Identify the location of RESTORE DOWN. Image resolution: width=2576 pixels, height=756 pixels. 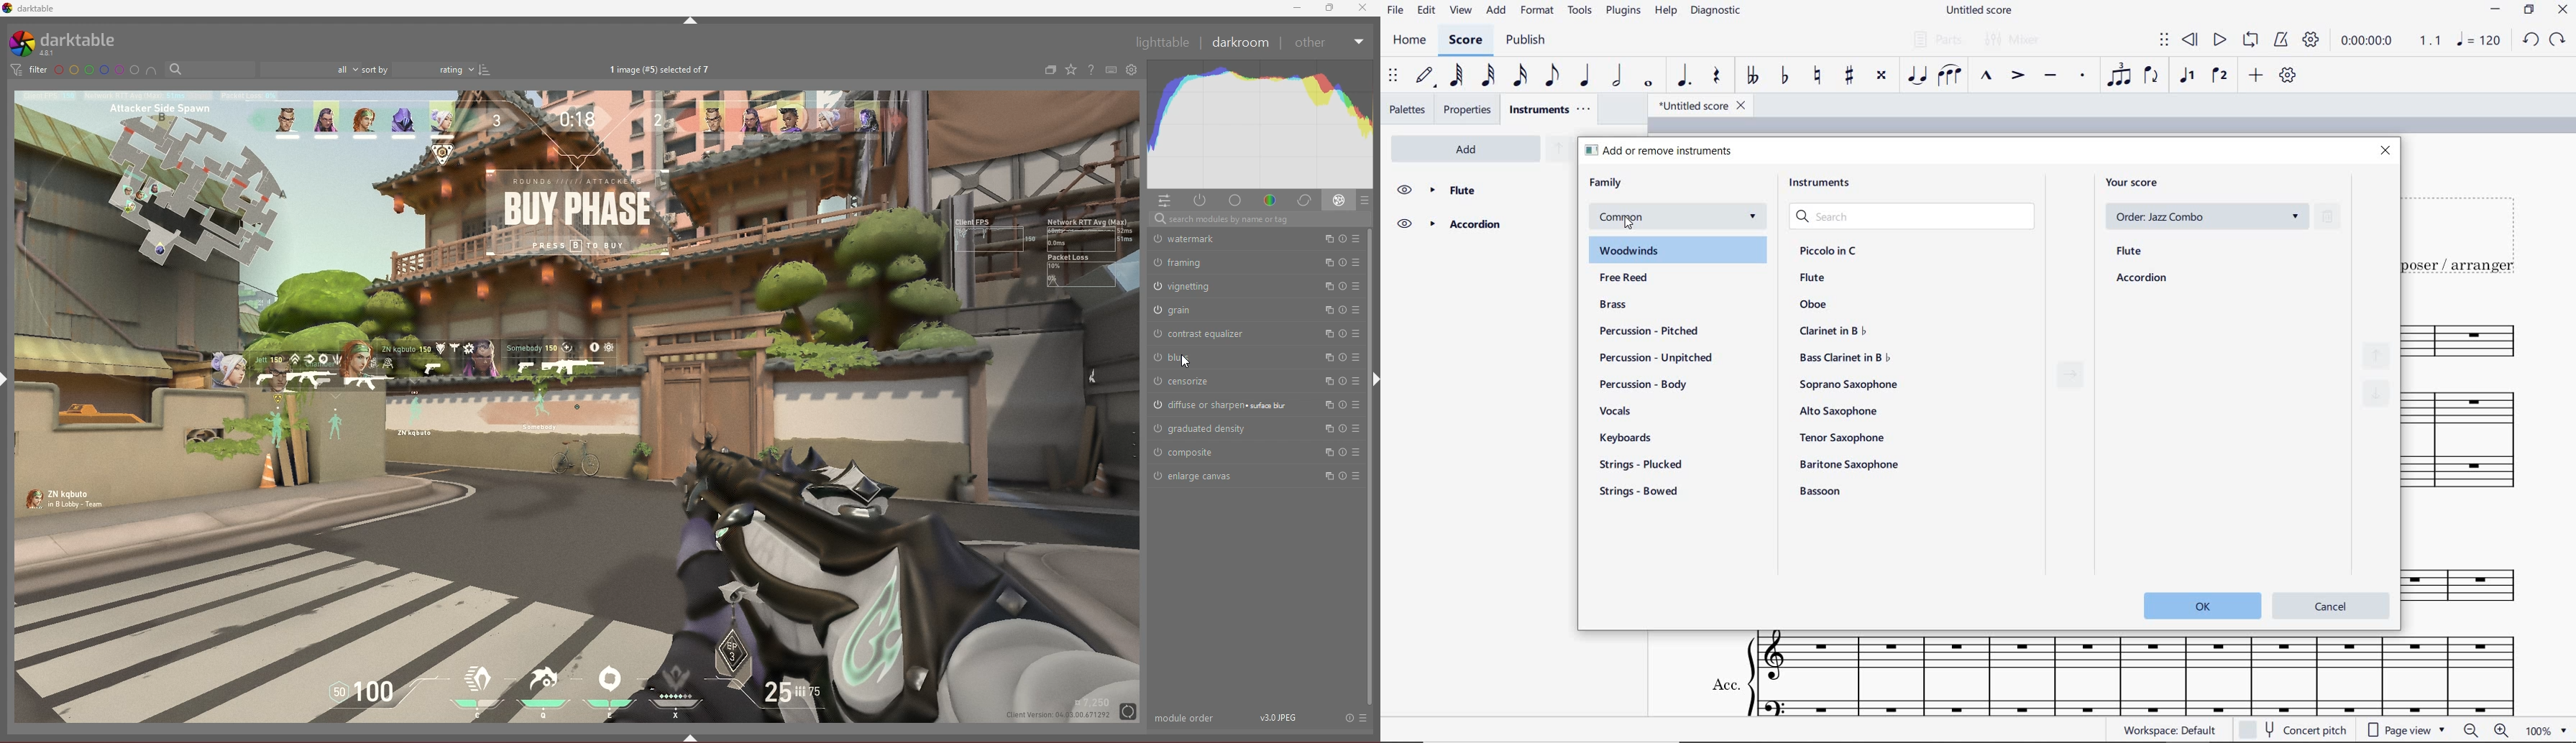
(2529, 11).